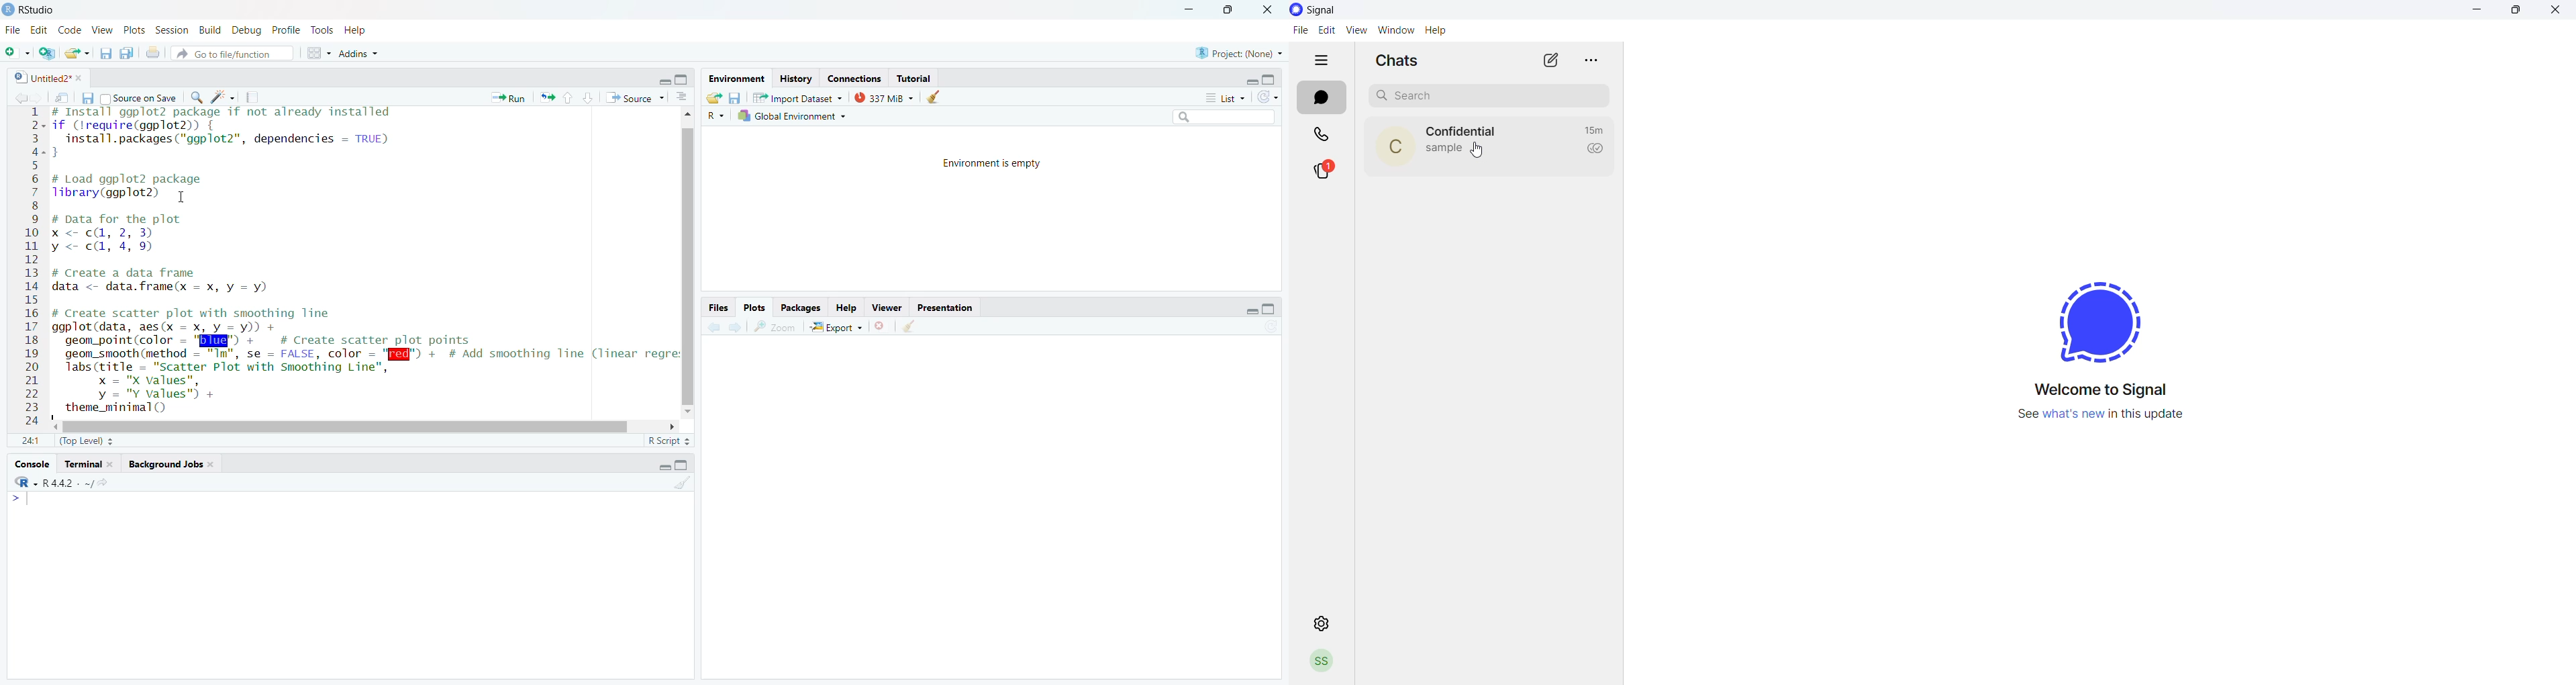 The width and height of the screenshot is (2576, 700). What do you see at coordinates (1587, 60) in the screenshot?
I see `chat options` at bounding box center [1587, 60].